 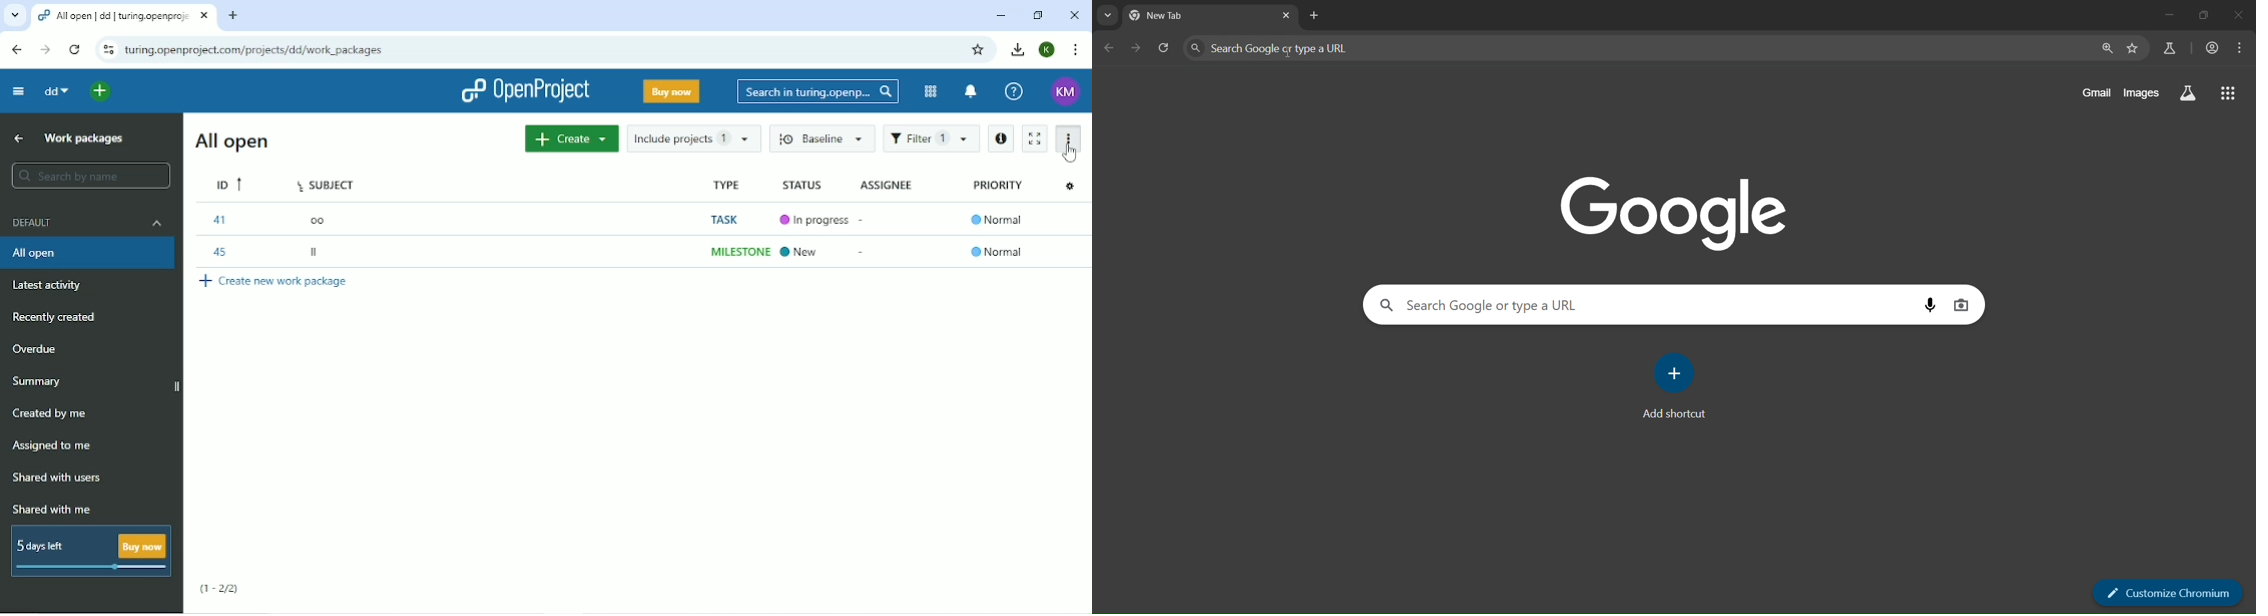 What do you see at coordinates (1000, 221) in the screenshot?
I see `Priority` at bounding box center [1000, 221].